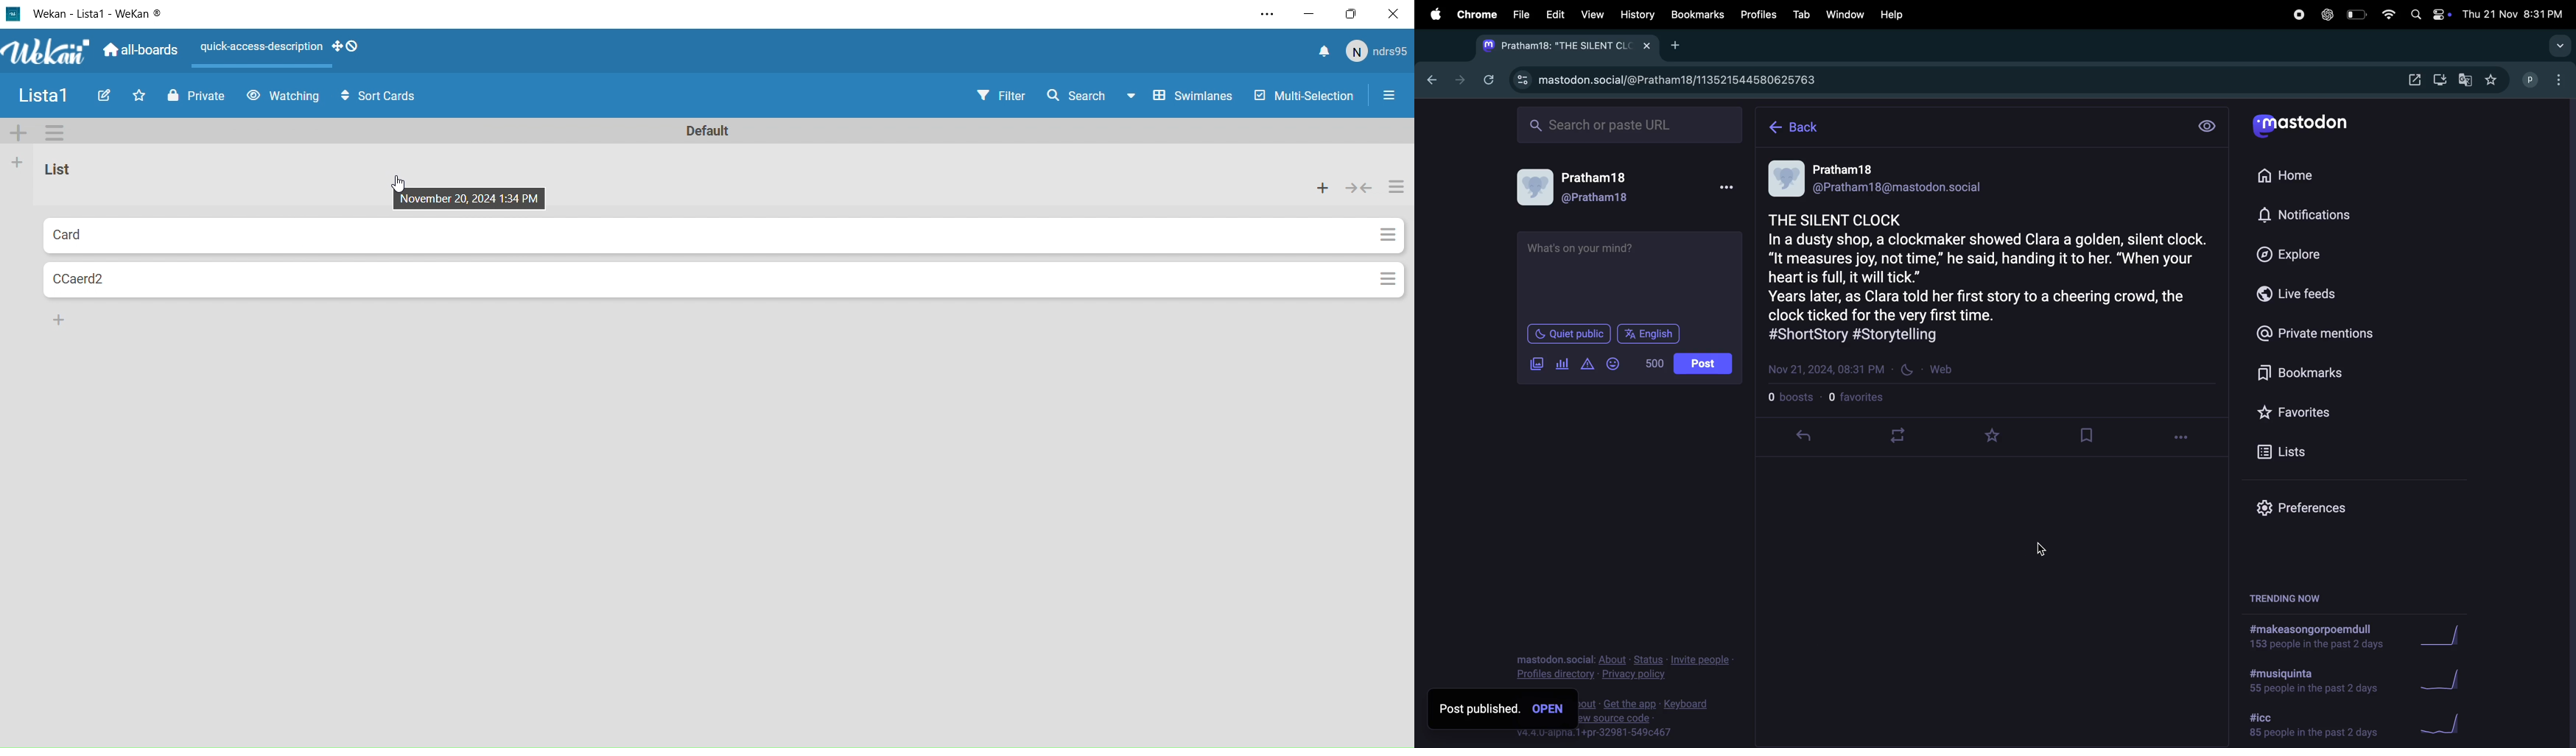  I want to click on layout options, so click(283, 52).